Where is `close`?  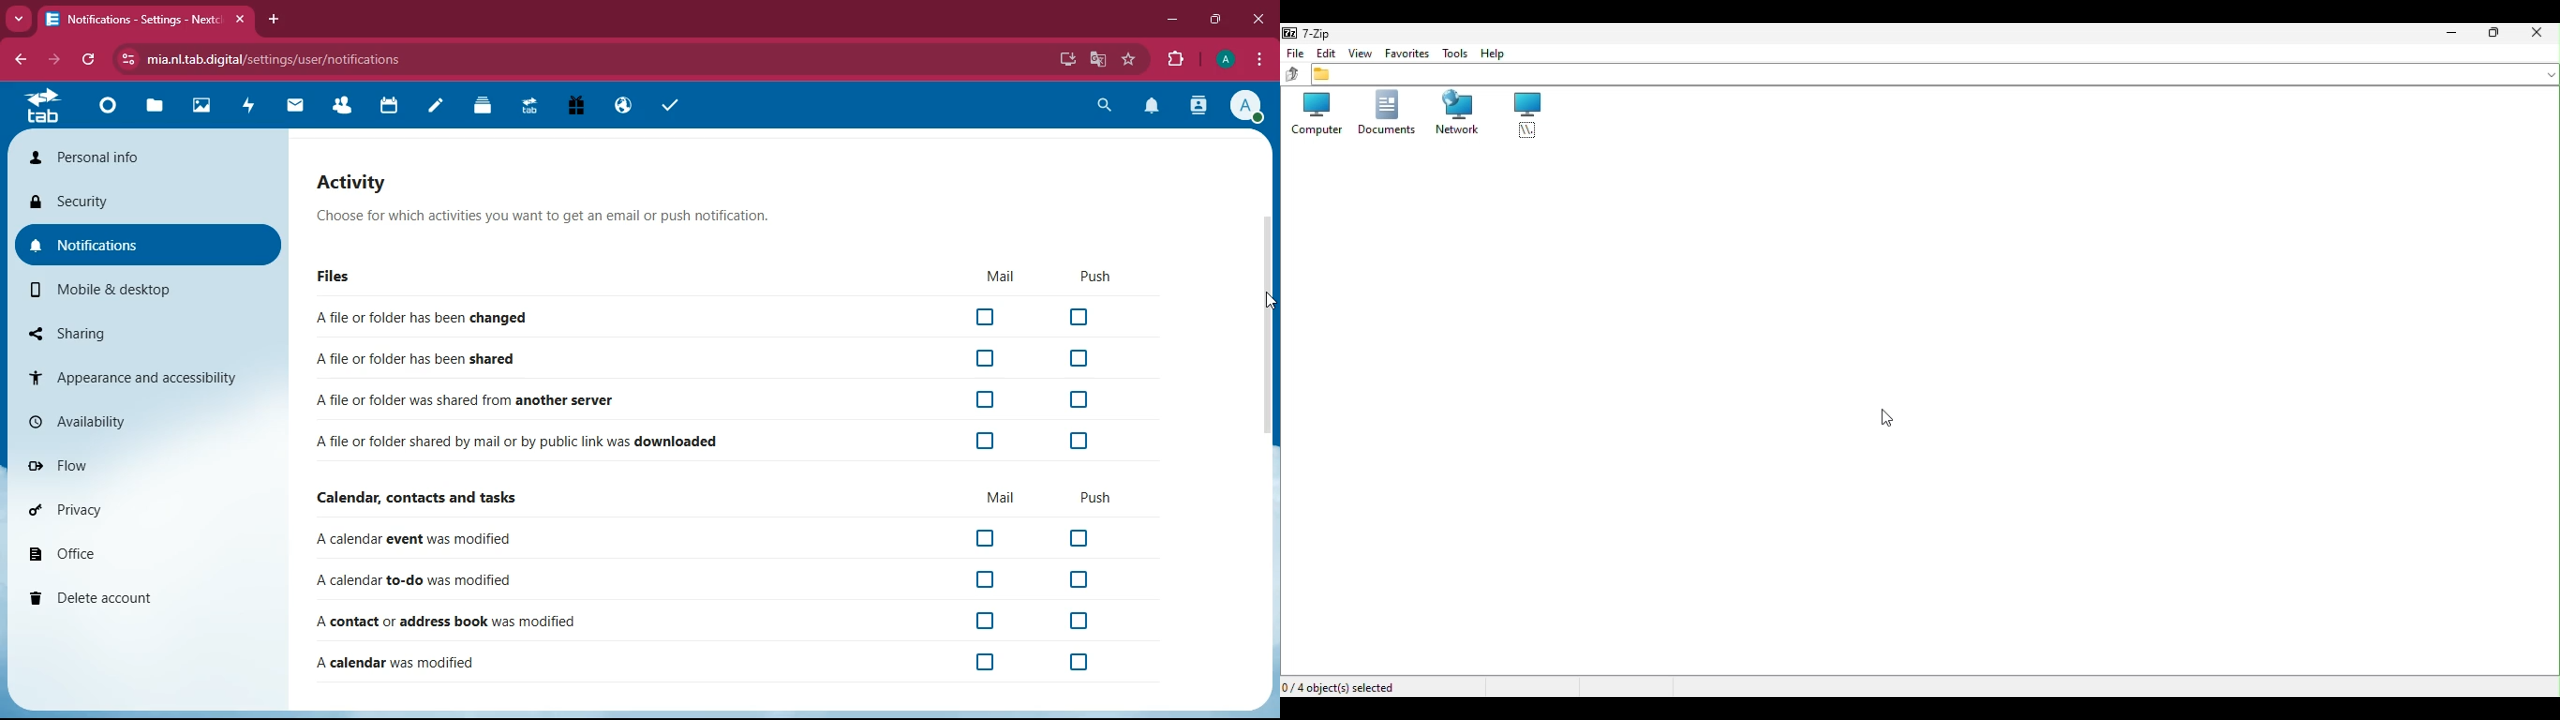 close is located at coordinates (1258, 21).